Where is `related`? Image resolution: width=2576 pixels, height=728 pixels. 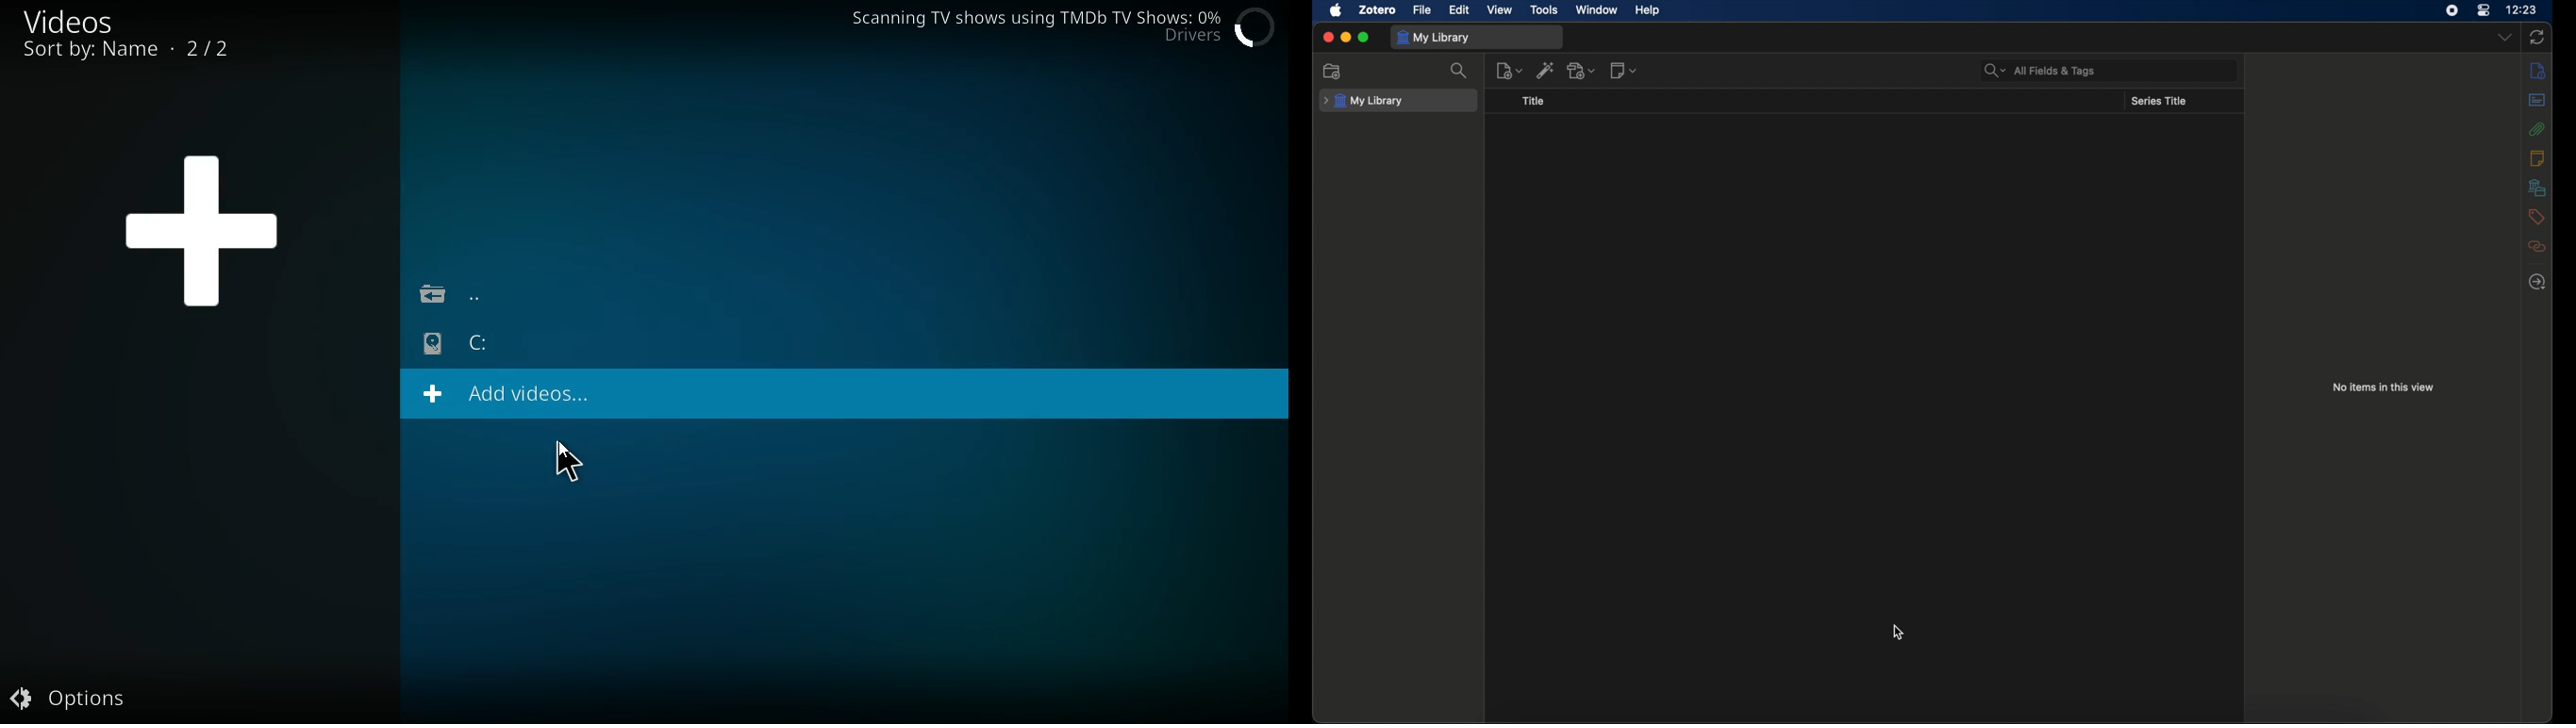 related is located at coordinates (2537, 246).